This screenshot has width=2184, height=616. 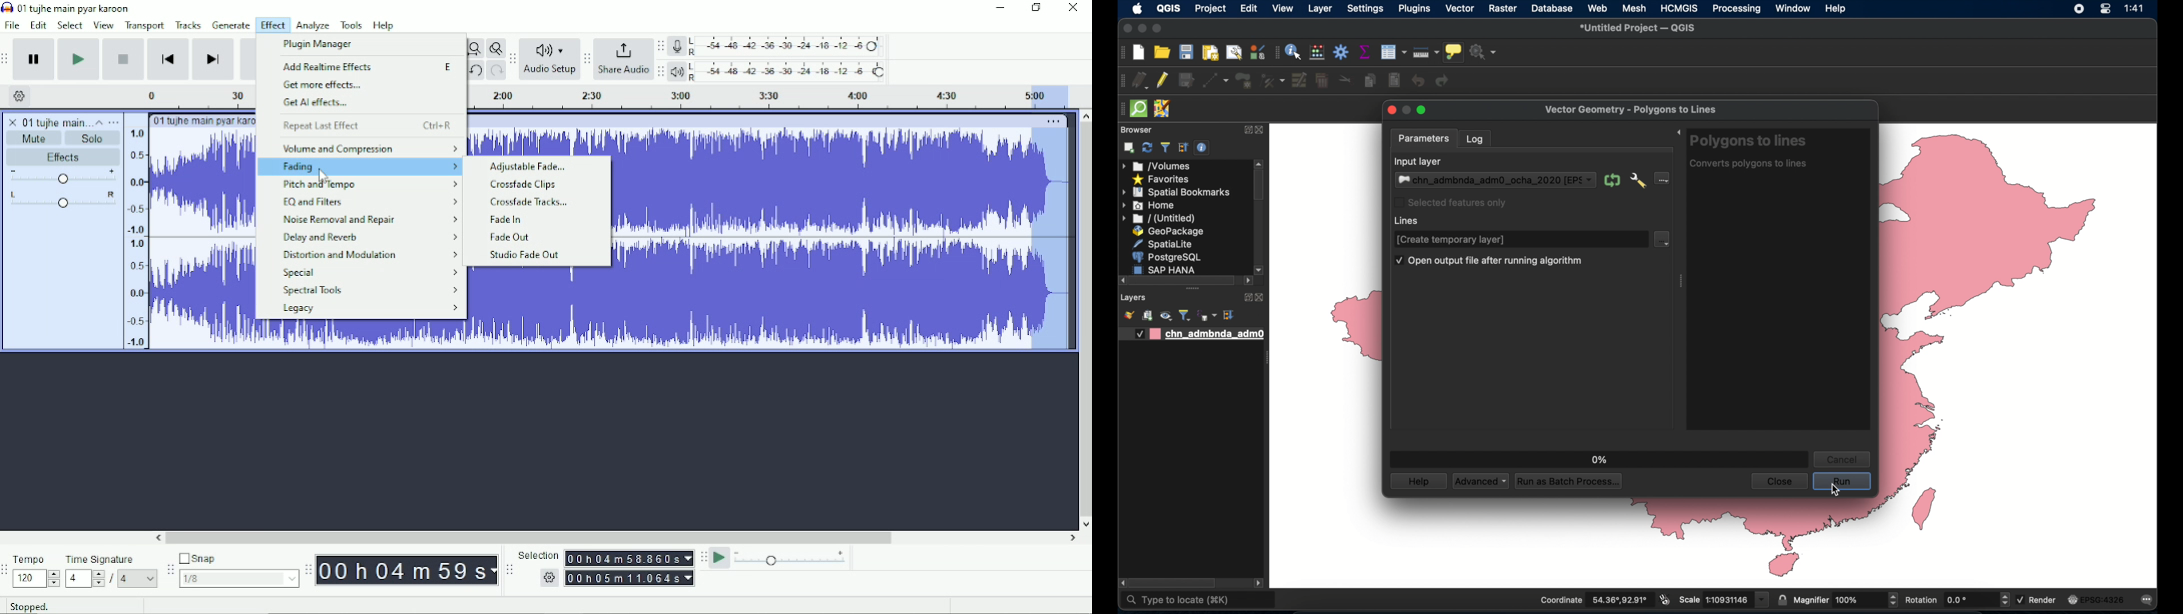 I want to click on open output file after running algorithm, so click(x=1489, y=262).